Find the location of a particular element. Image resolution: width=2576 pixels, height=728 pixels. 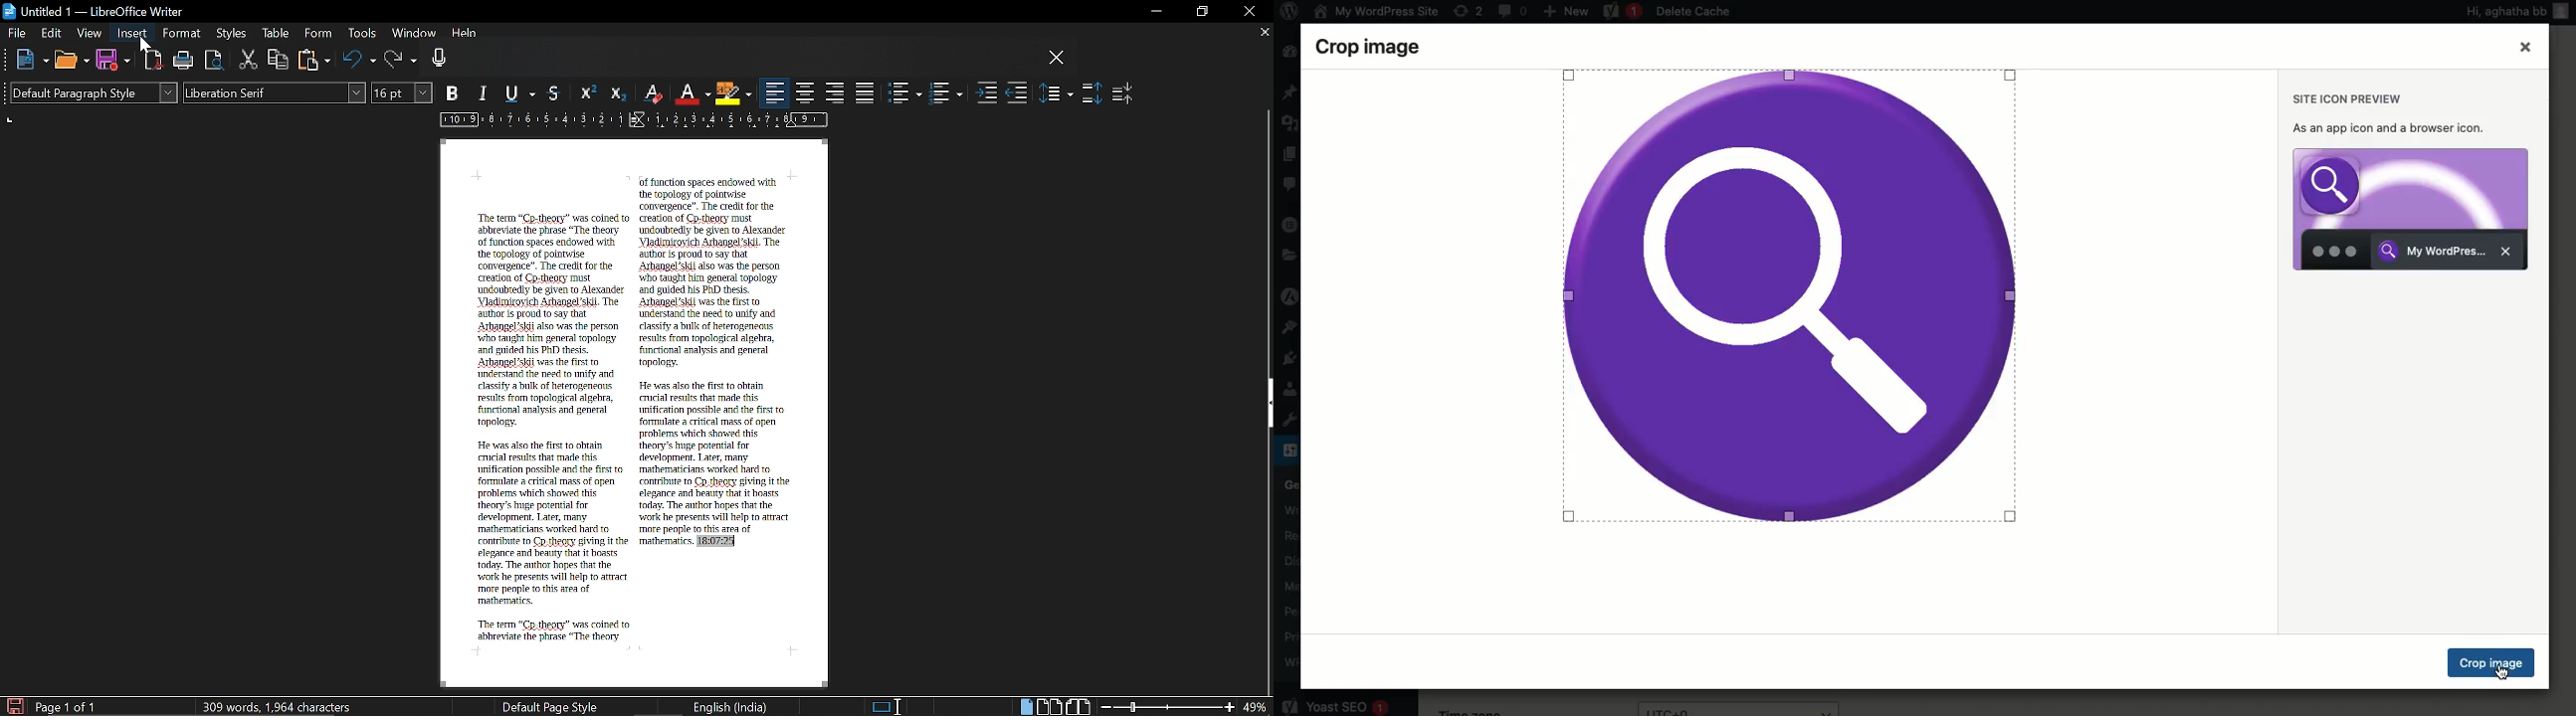

18:07:25 is located at coordinates (715, 542).